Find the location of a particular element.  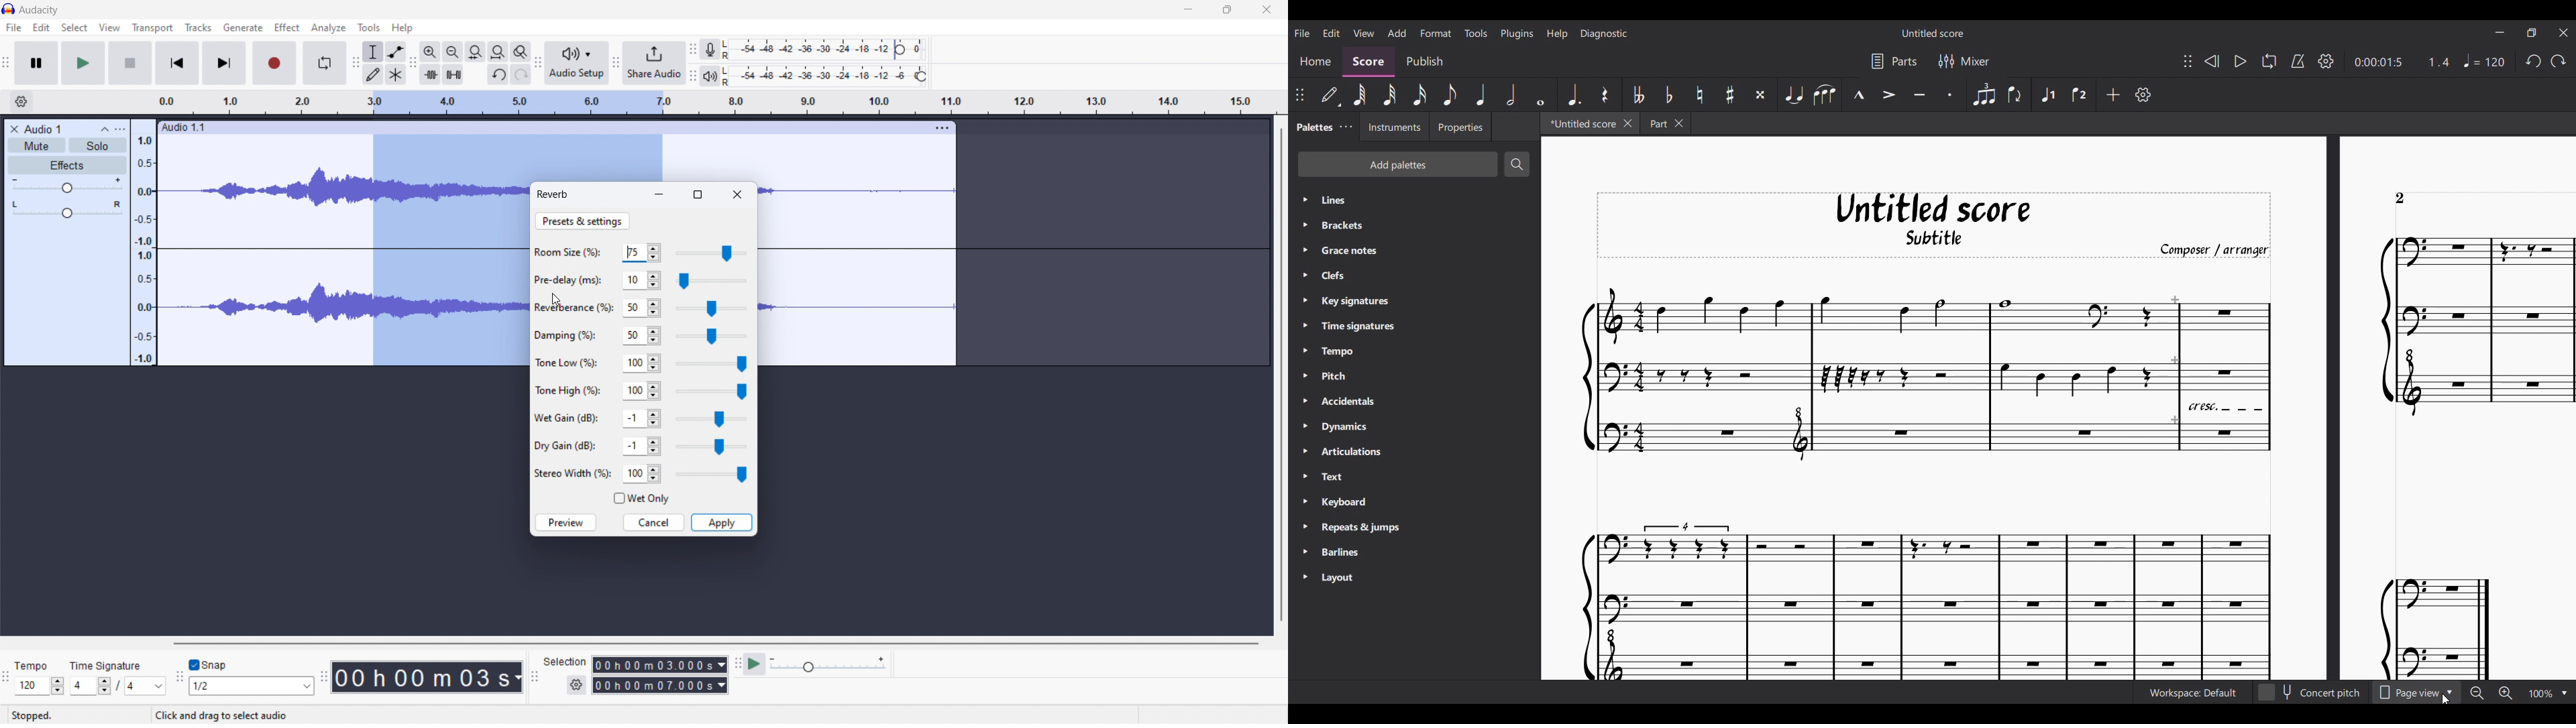

Tie is located at coordinates (1793, 95).